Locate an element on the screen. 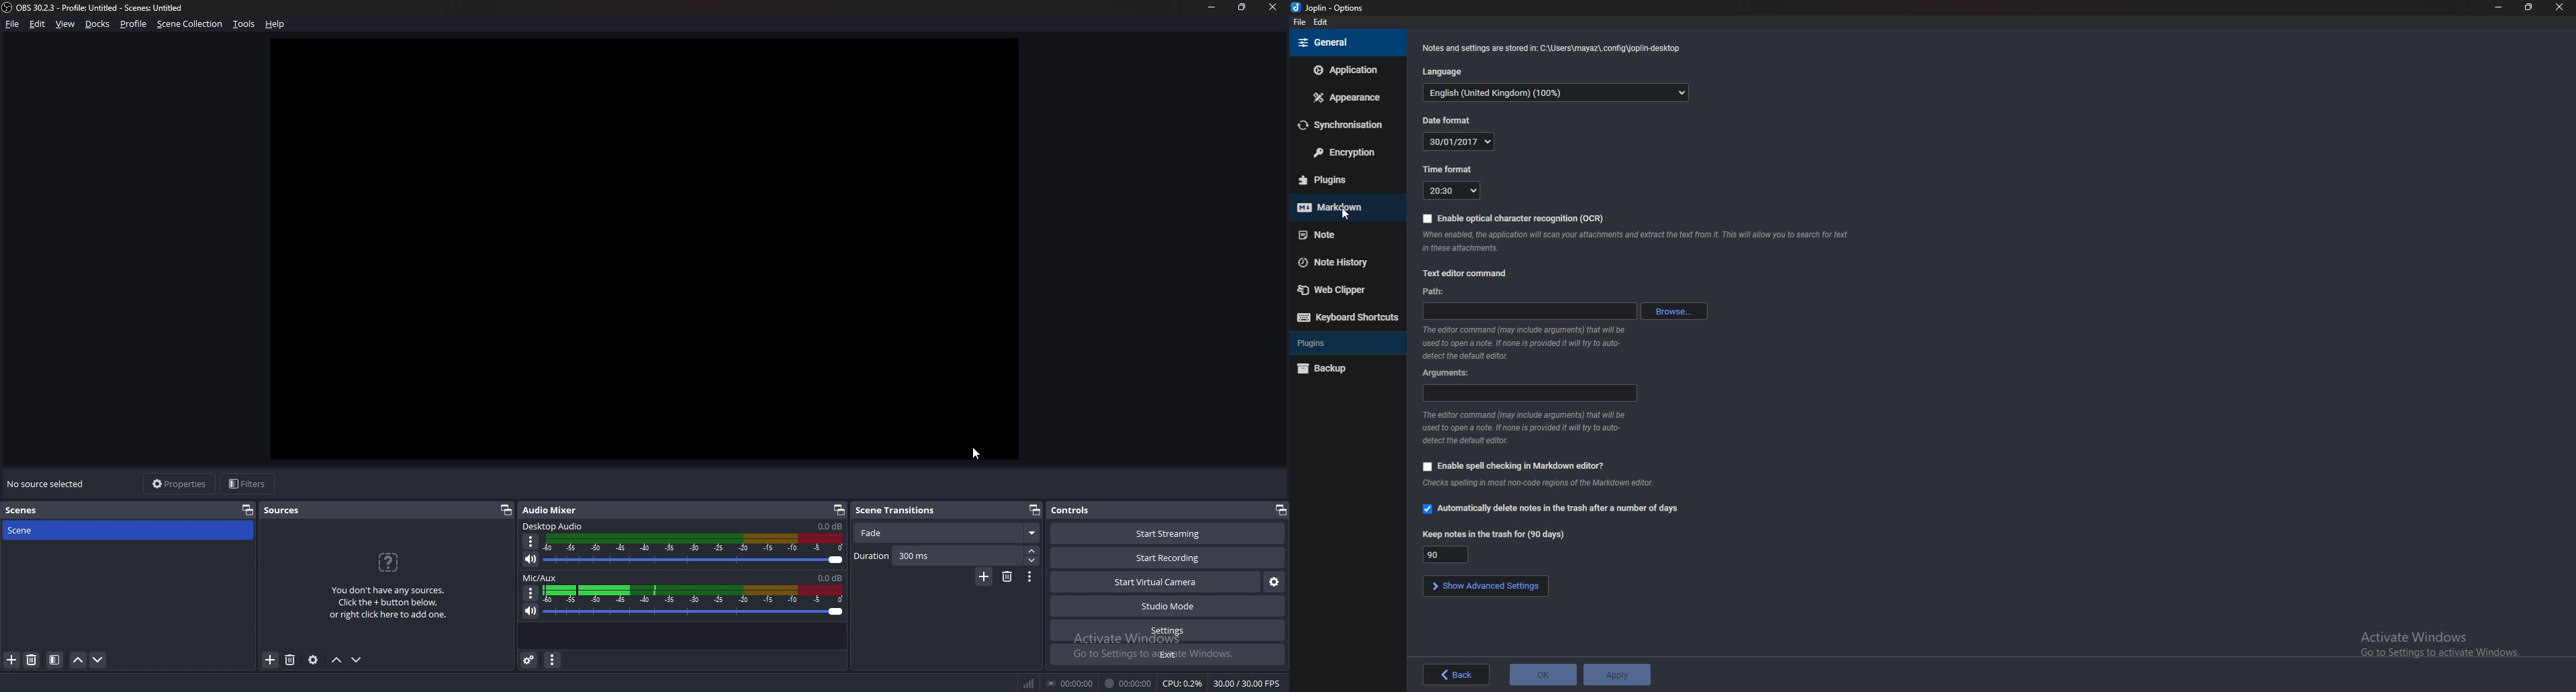  options is located at coordinates (1031, 576).